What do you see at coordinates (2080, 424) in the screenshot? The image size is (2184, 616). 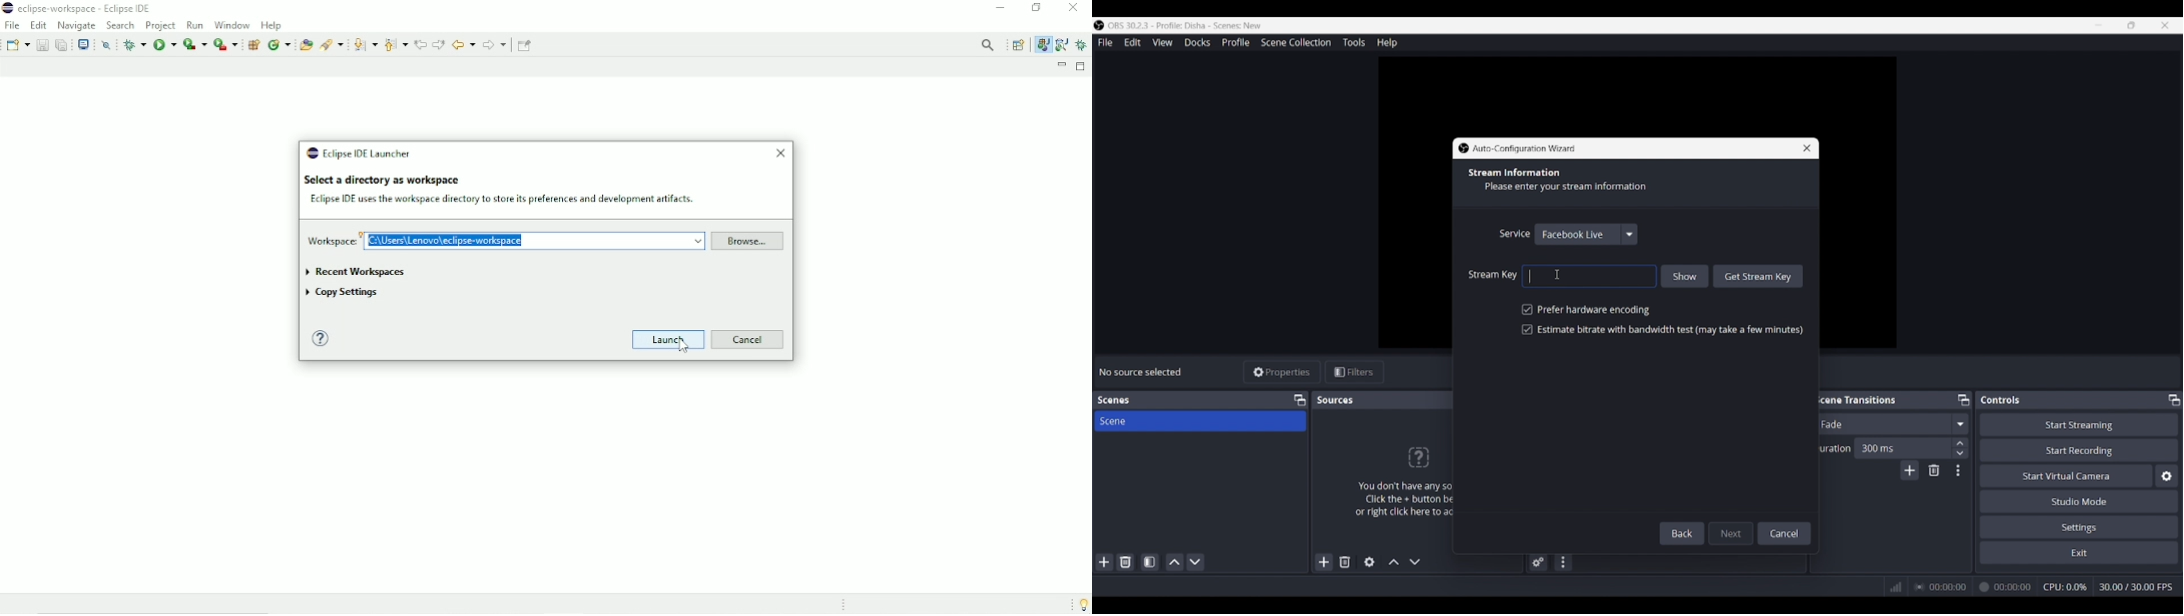 I see `Start streaming` at bounding box center [2080, 424].